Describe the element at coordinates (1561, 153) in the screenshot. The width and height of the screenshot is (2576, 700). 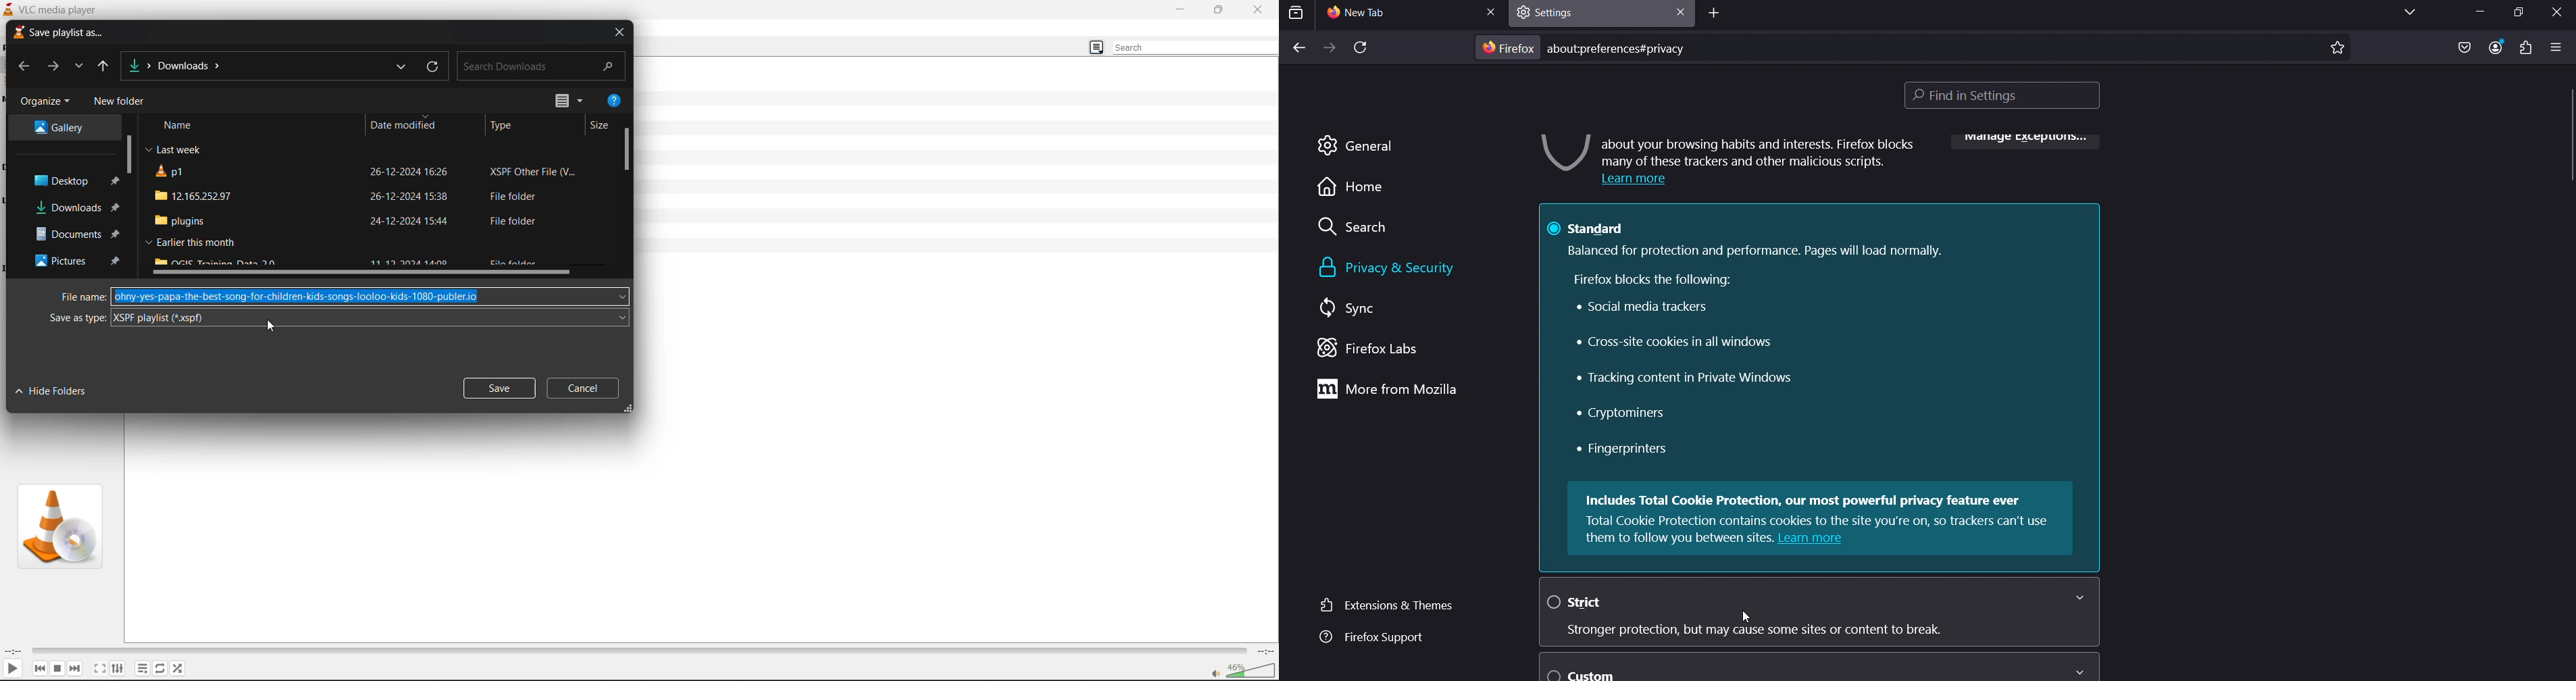
I see `image` at that location.